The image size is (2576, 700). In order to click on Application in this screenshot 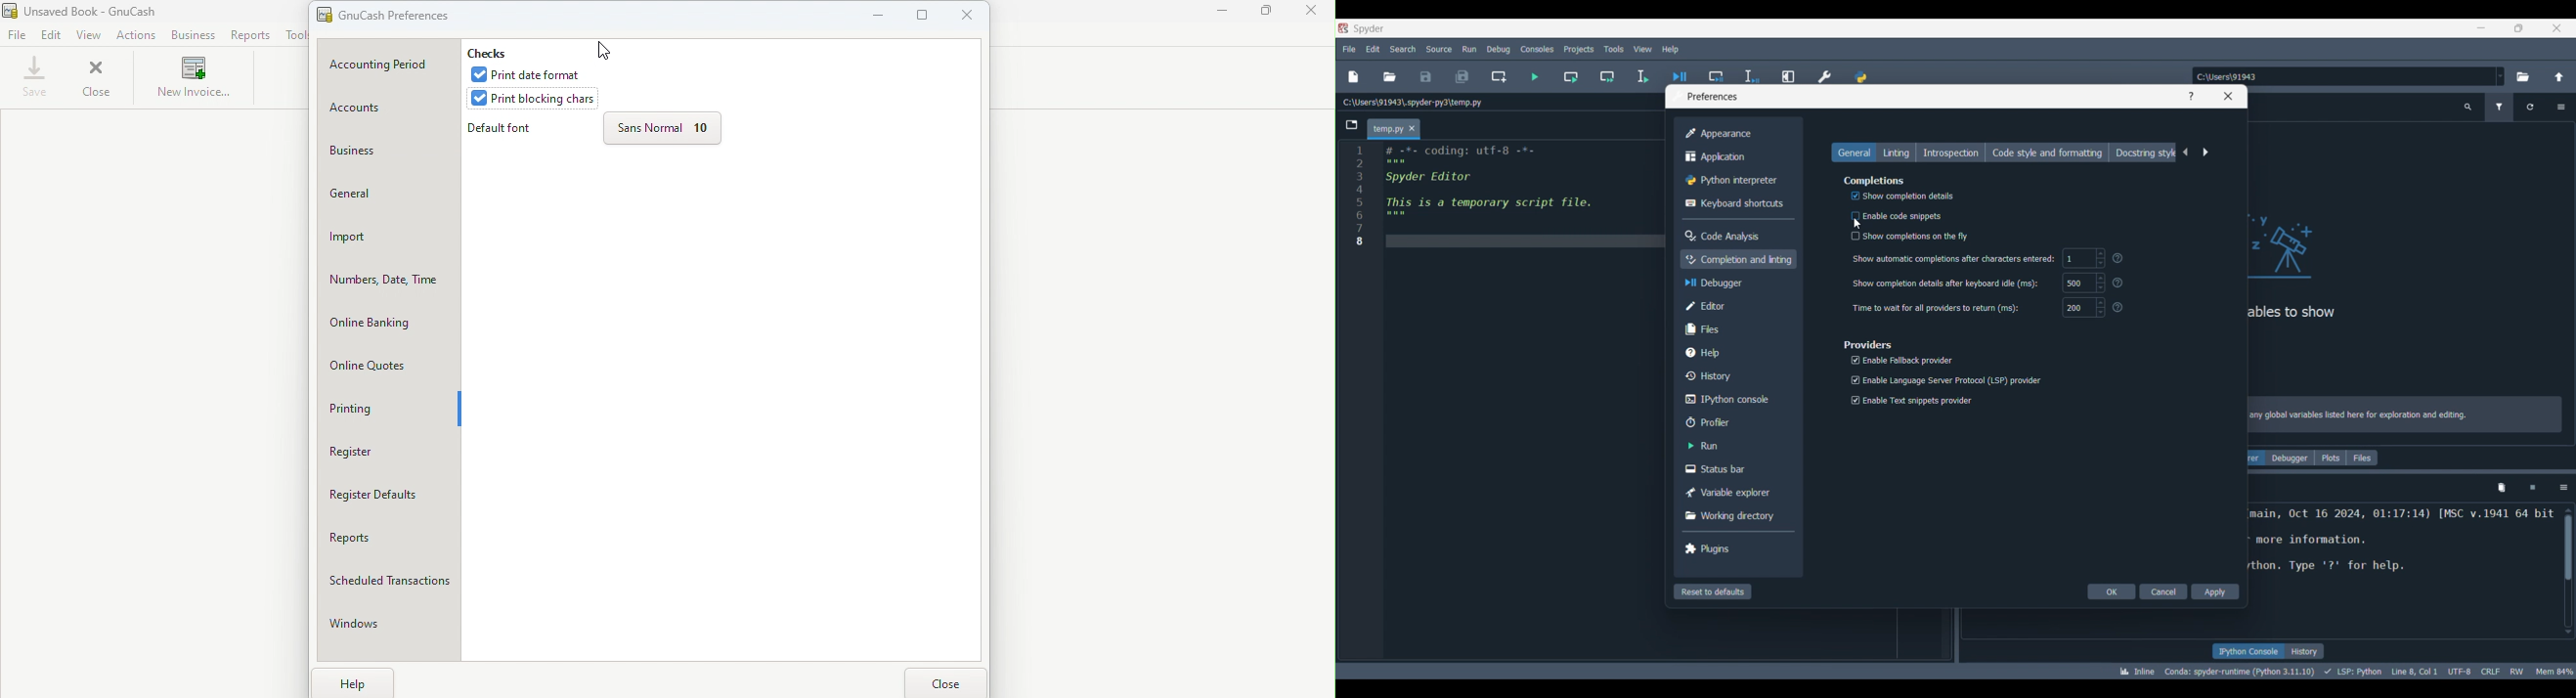, I will do `click(1735, 156)`.